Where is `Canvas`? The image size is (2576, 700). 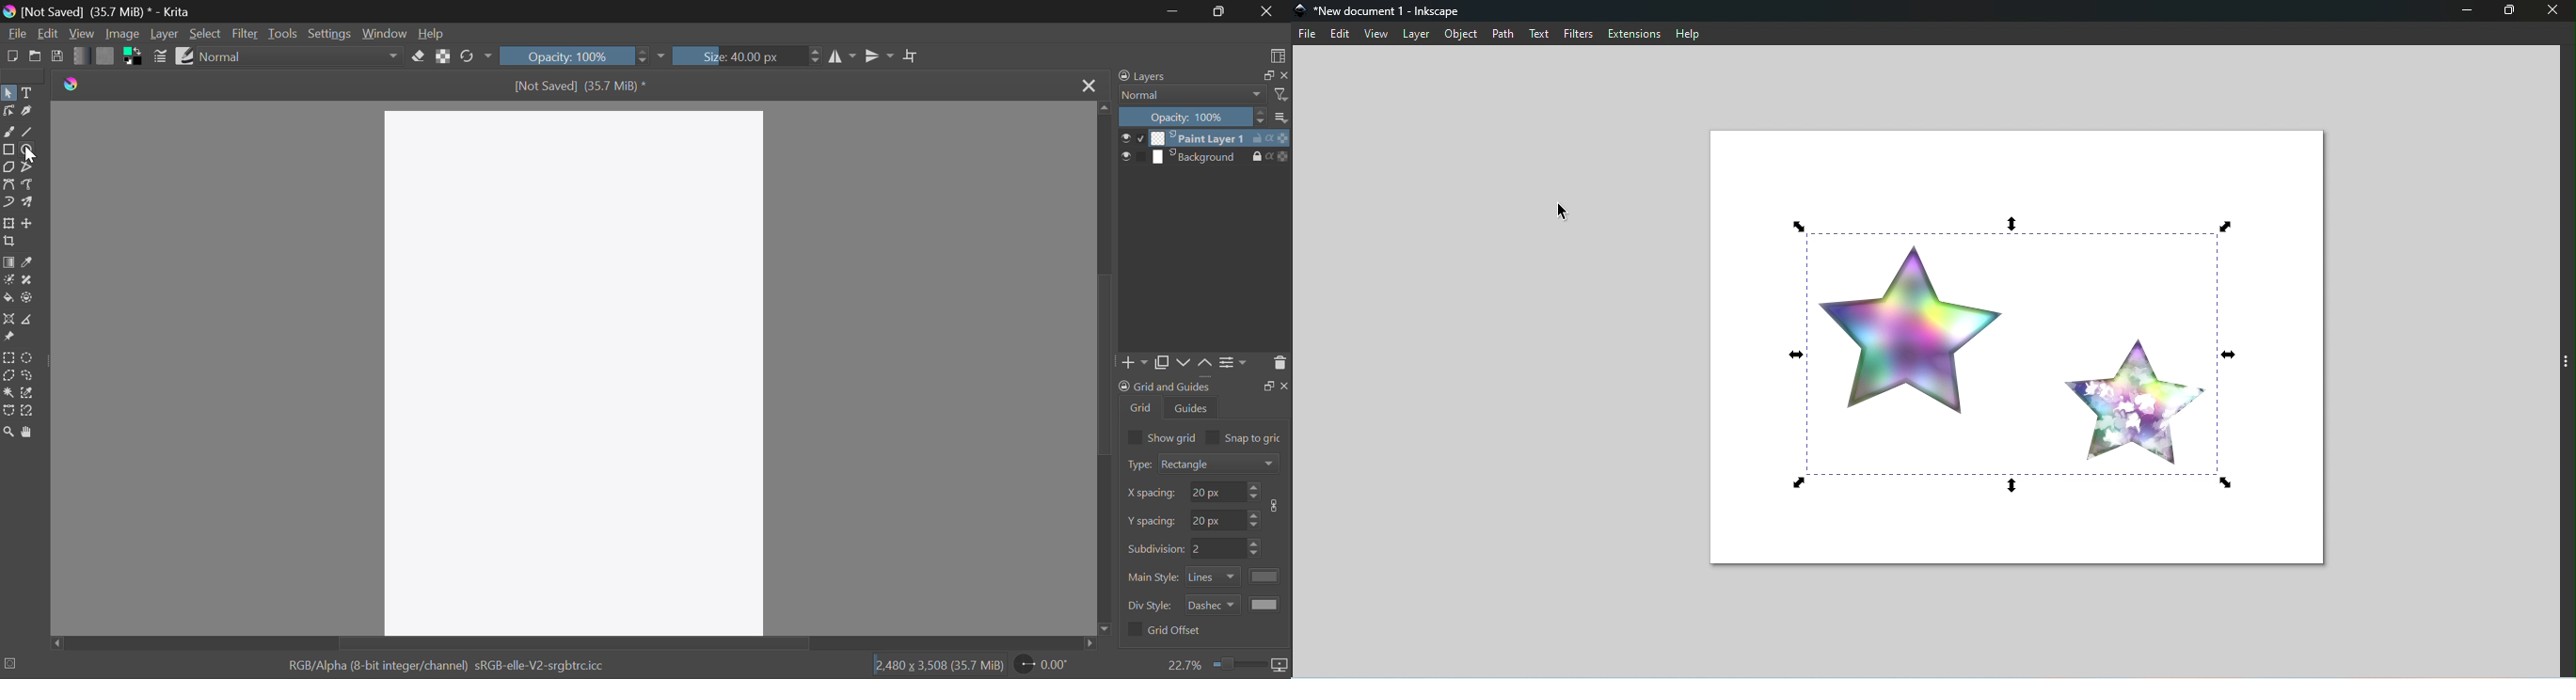 Canvas is located at coordinates (2023, 345).